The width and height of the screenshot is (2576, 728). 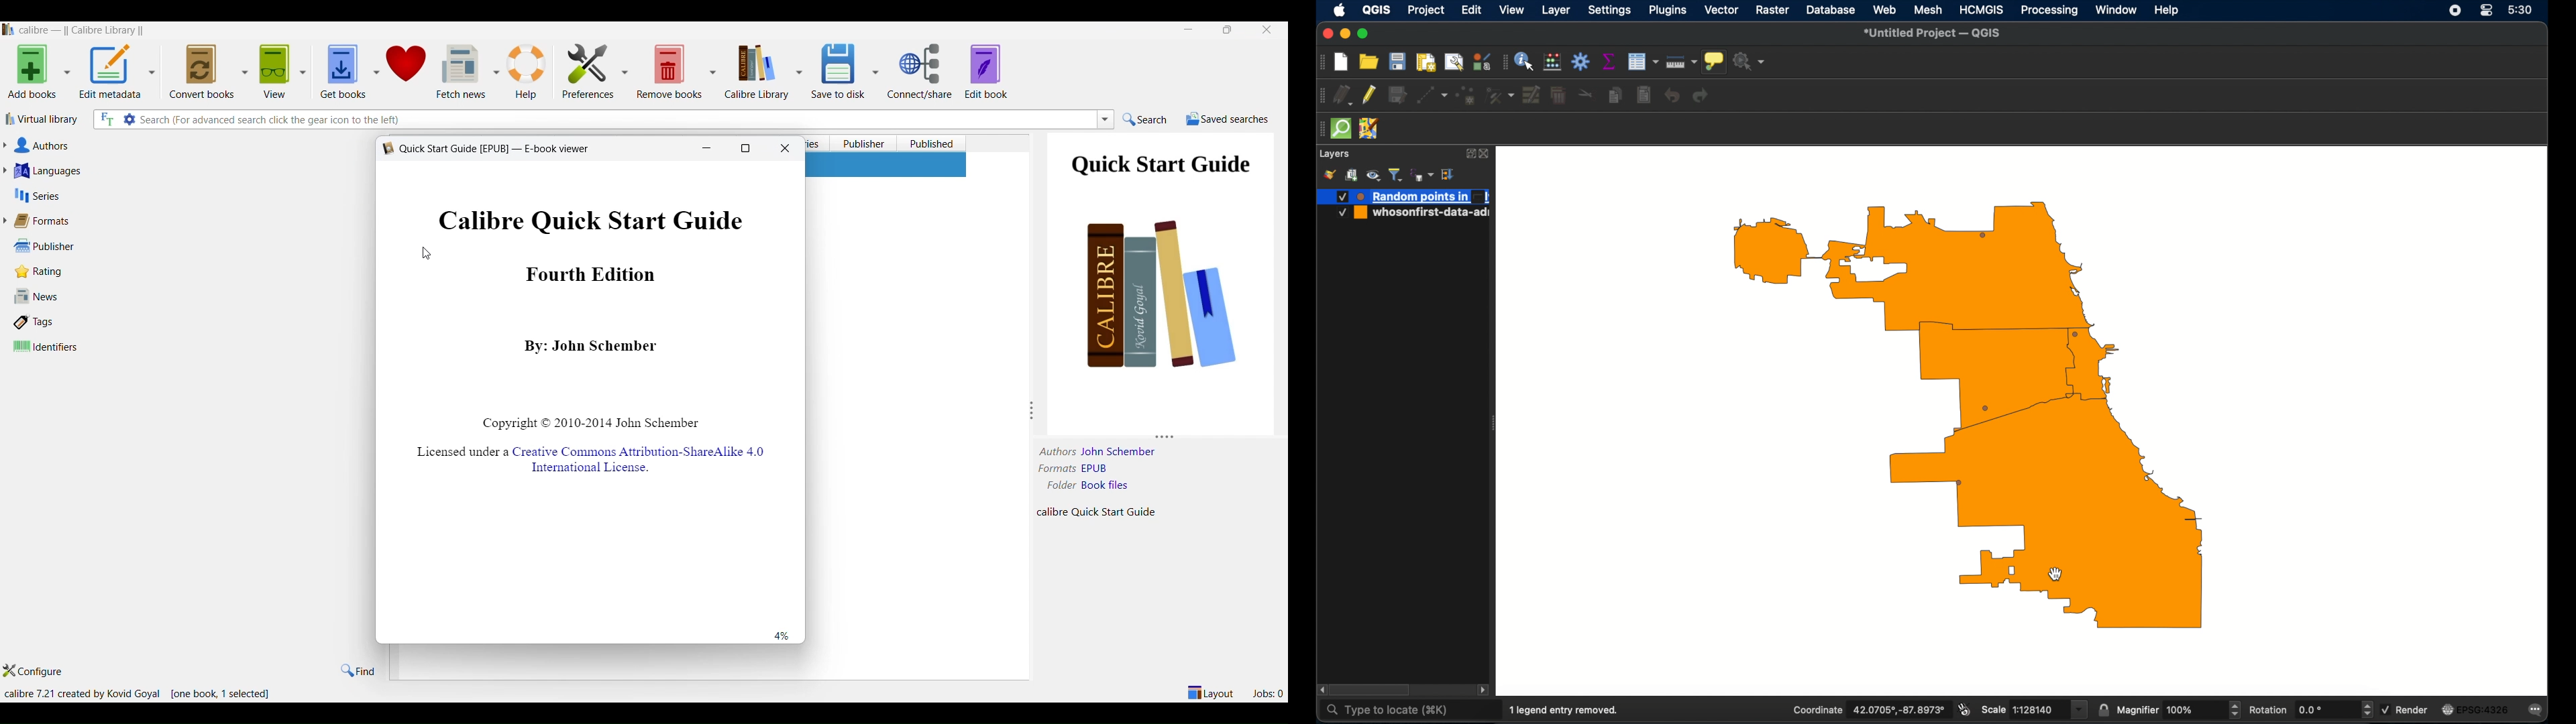 I want to click on fetch news options dropdown button, so click(x=494, y=72).